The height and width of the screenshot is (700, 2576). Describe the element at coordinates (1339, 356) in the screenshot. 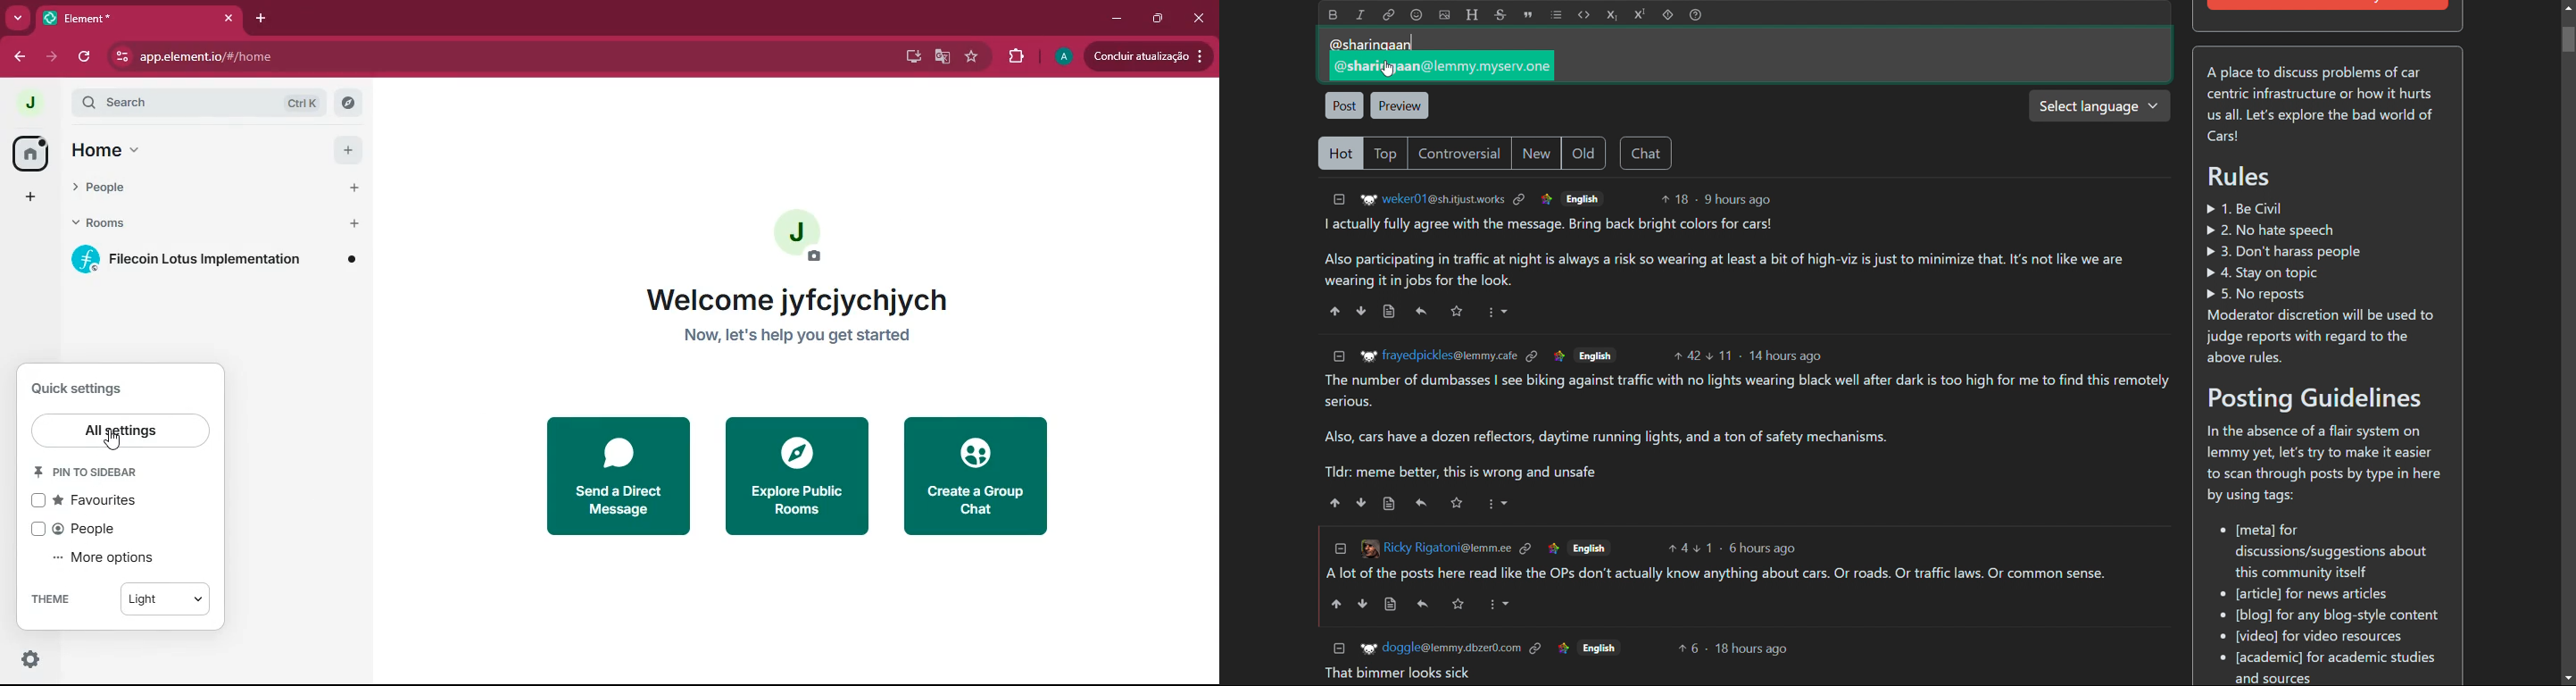

I see `collapse` at that location.